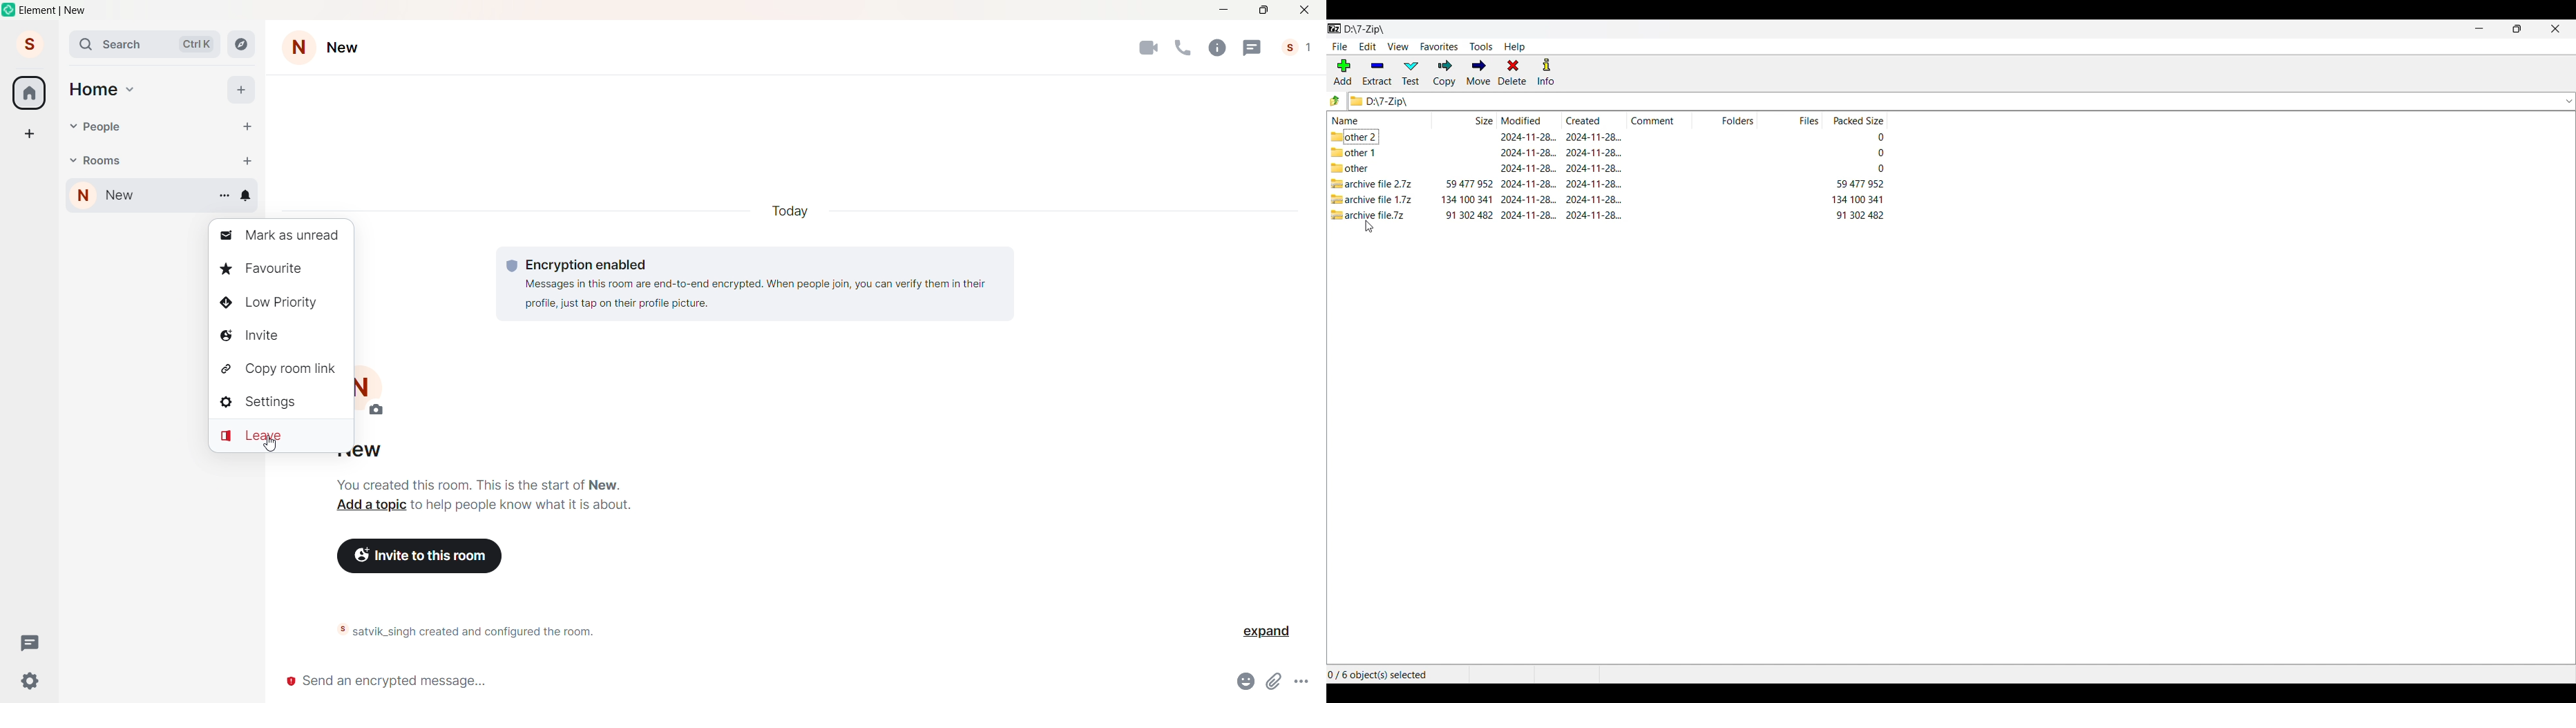 The width and height of the screenshot is (2576, 728). Describe the element at coordinates (1260, 633) in the screenshot. I see `Expand` at that location.